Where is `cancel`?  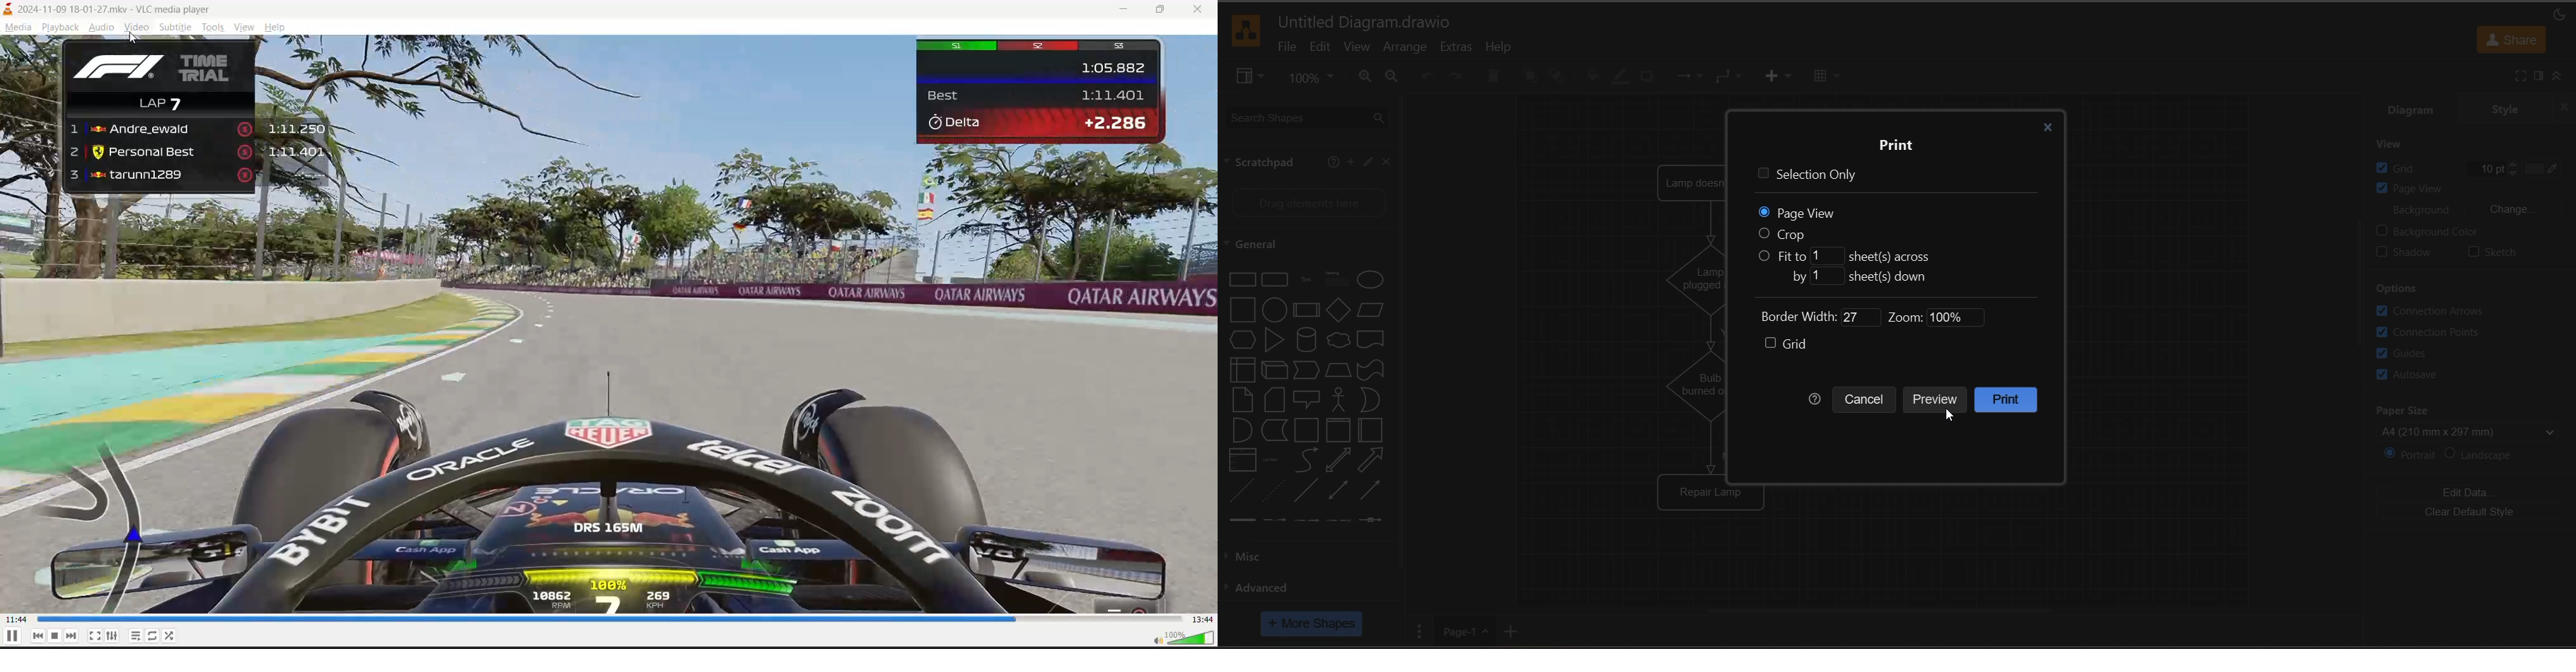 cancel is located at coordinates (1866, 402).